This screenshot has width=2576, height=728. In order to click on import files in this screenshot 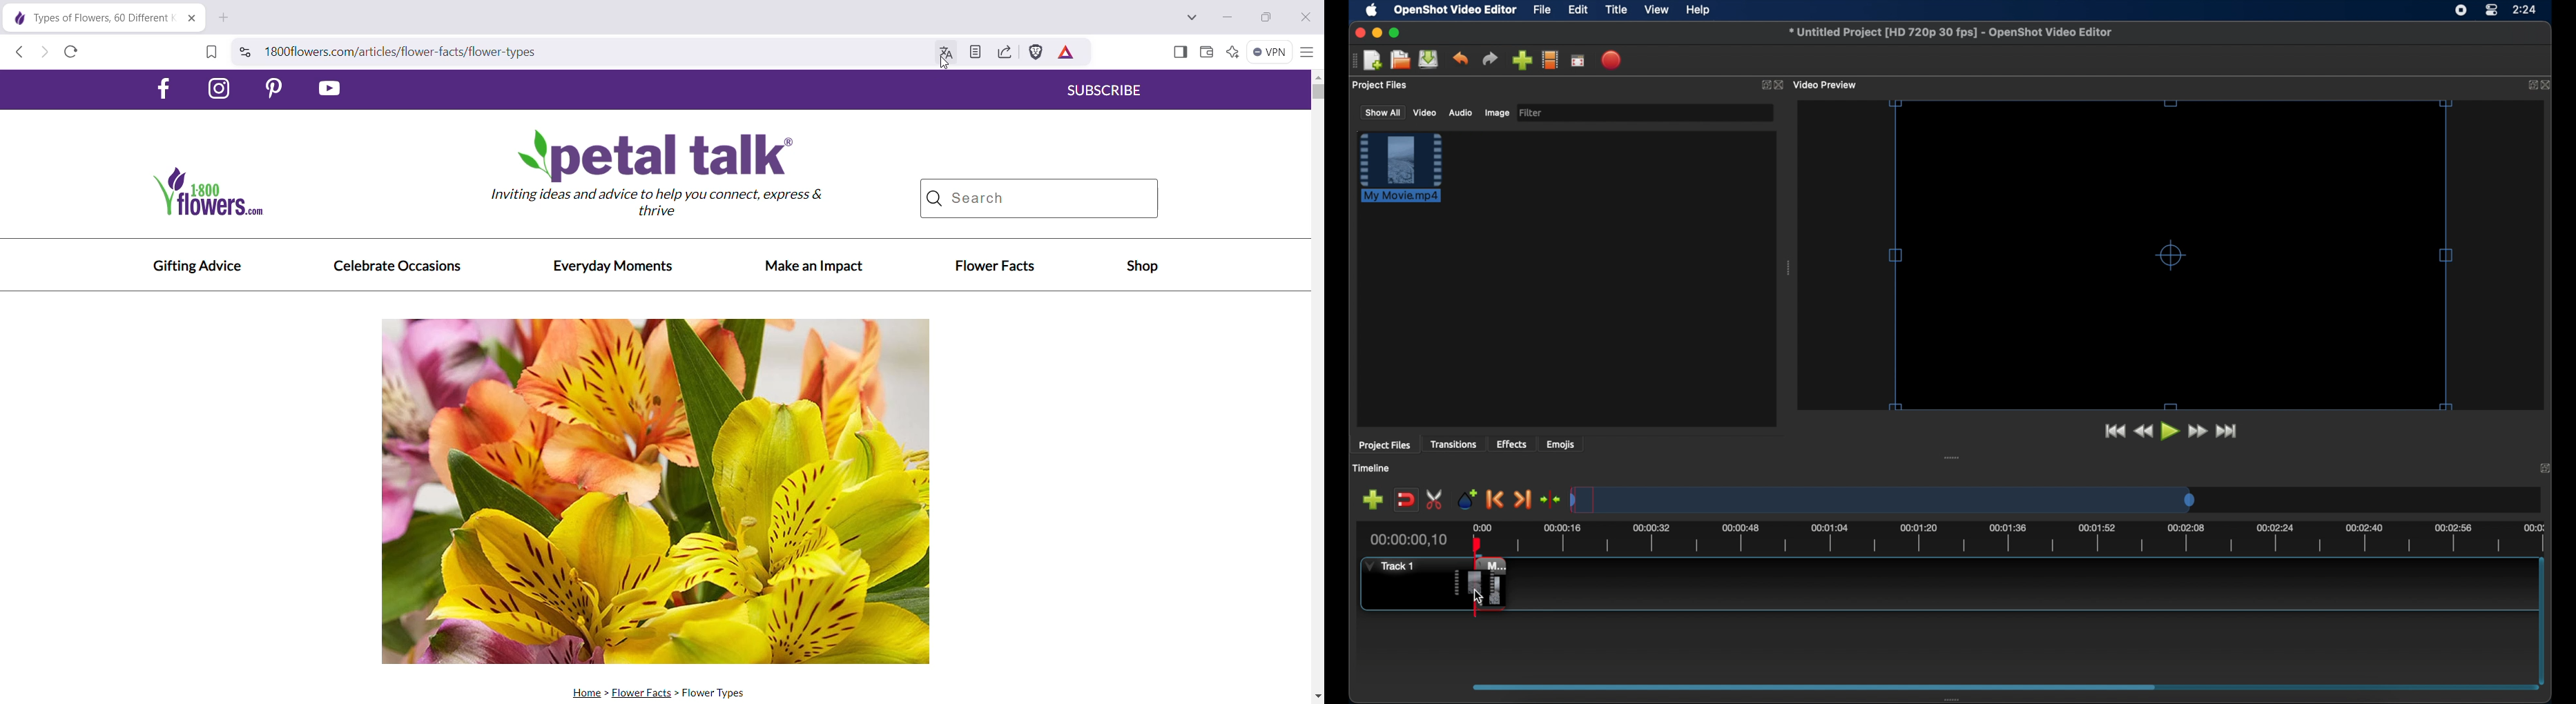, I will do `click(1521, 60)`.